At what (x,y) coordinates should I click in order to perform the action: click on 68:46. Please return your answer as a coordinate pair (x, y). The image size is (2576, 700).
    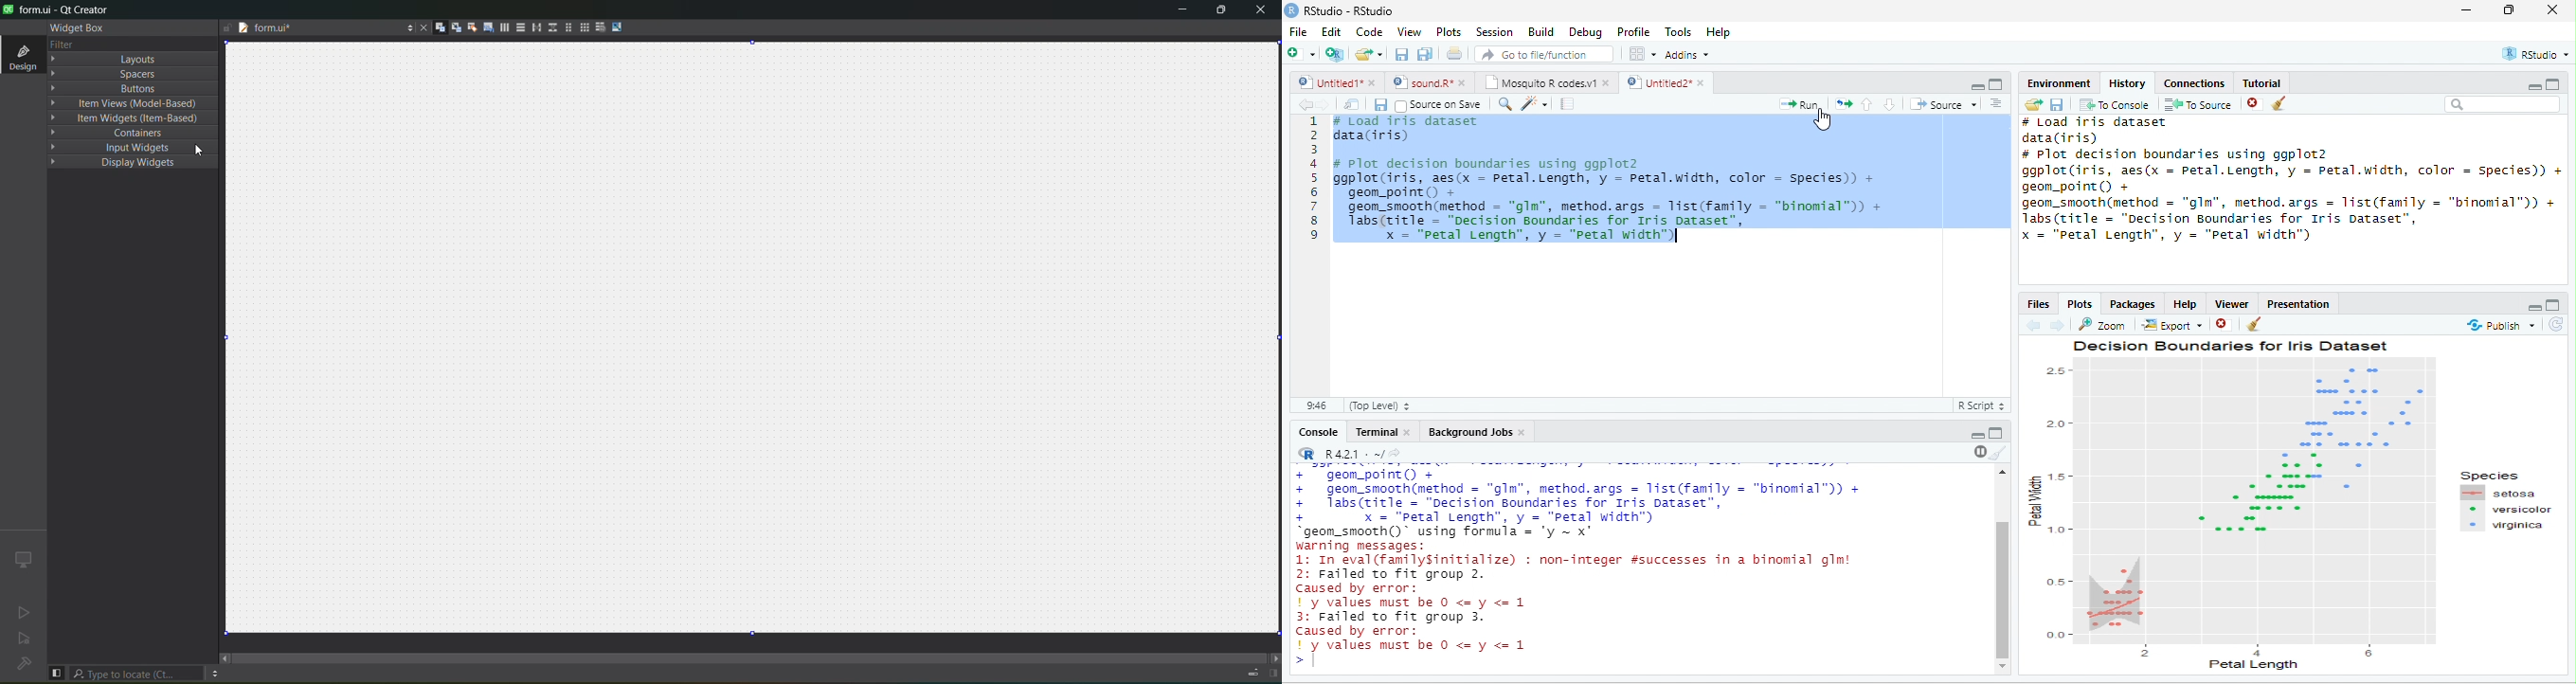
    Looking at the image, I should click on (1316, 405).